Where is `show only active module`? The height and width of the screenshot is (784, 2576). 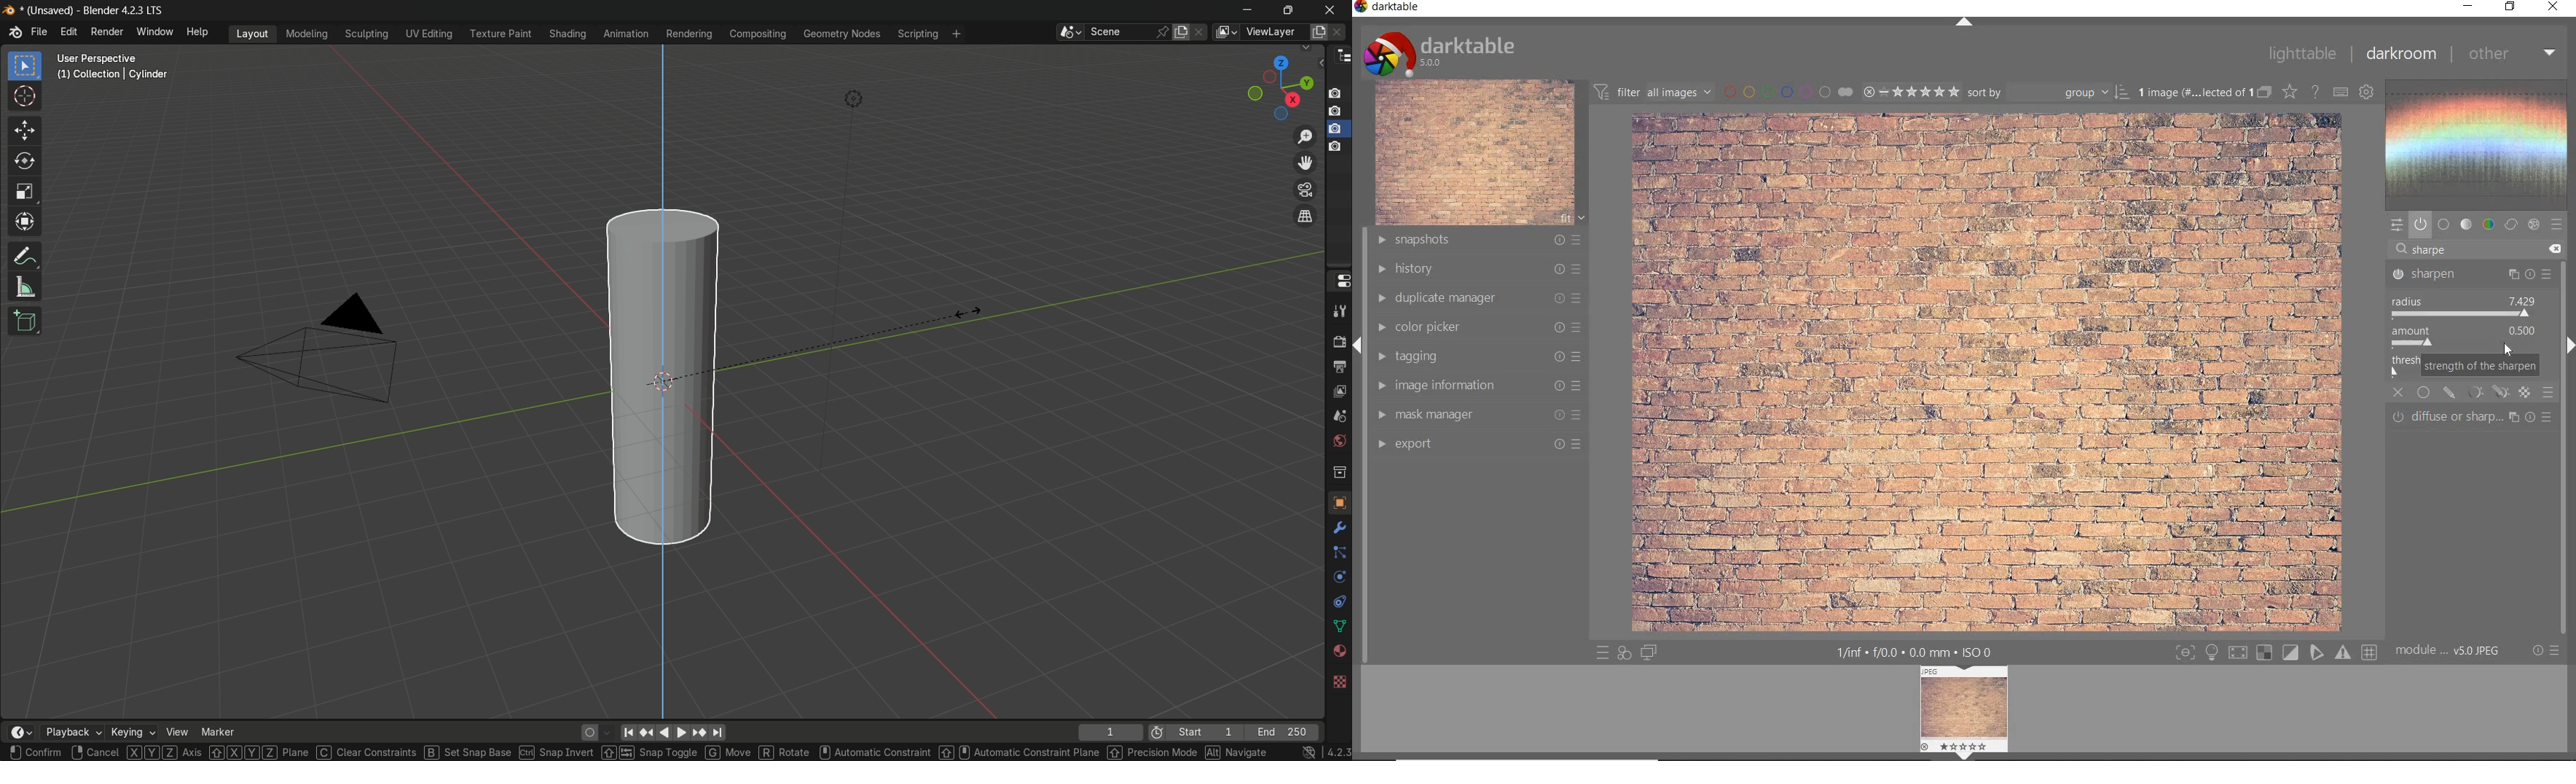 show only active module is located at coordinates (2420, 225).